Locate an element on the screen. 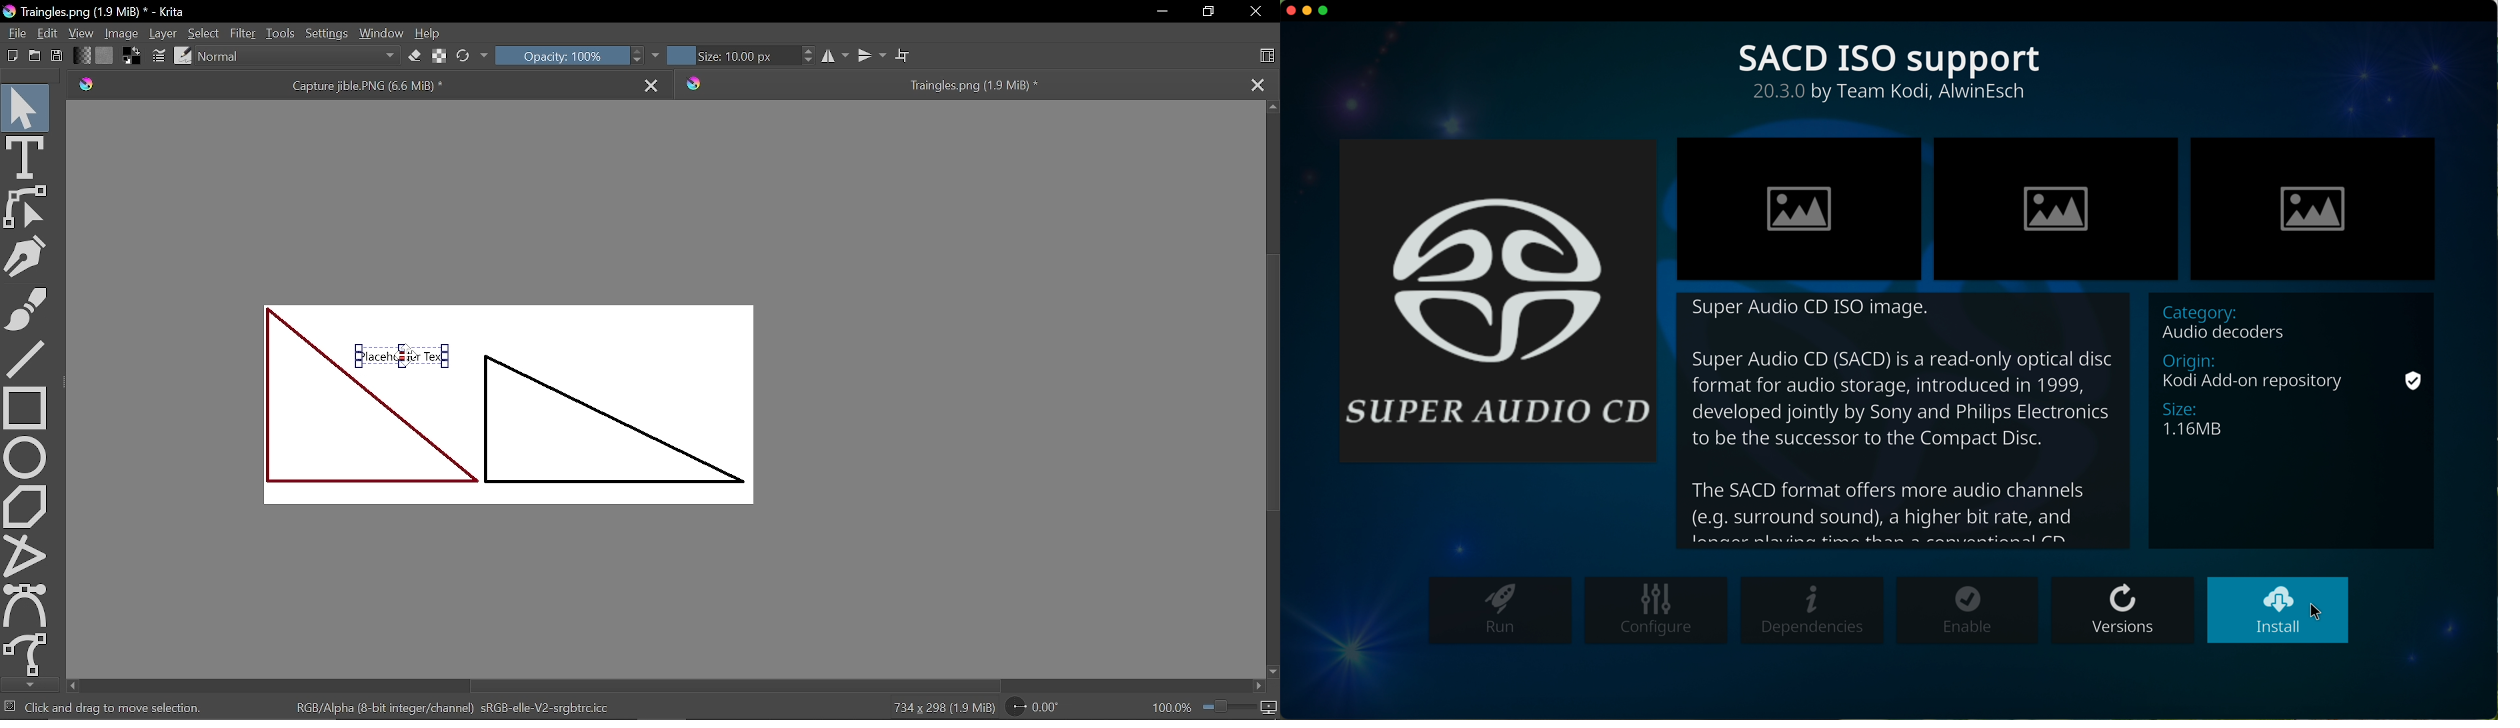  Polyline tool is located at coordinates (22, 555).